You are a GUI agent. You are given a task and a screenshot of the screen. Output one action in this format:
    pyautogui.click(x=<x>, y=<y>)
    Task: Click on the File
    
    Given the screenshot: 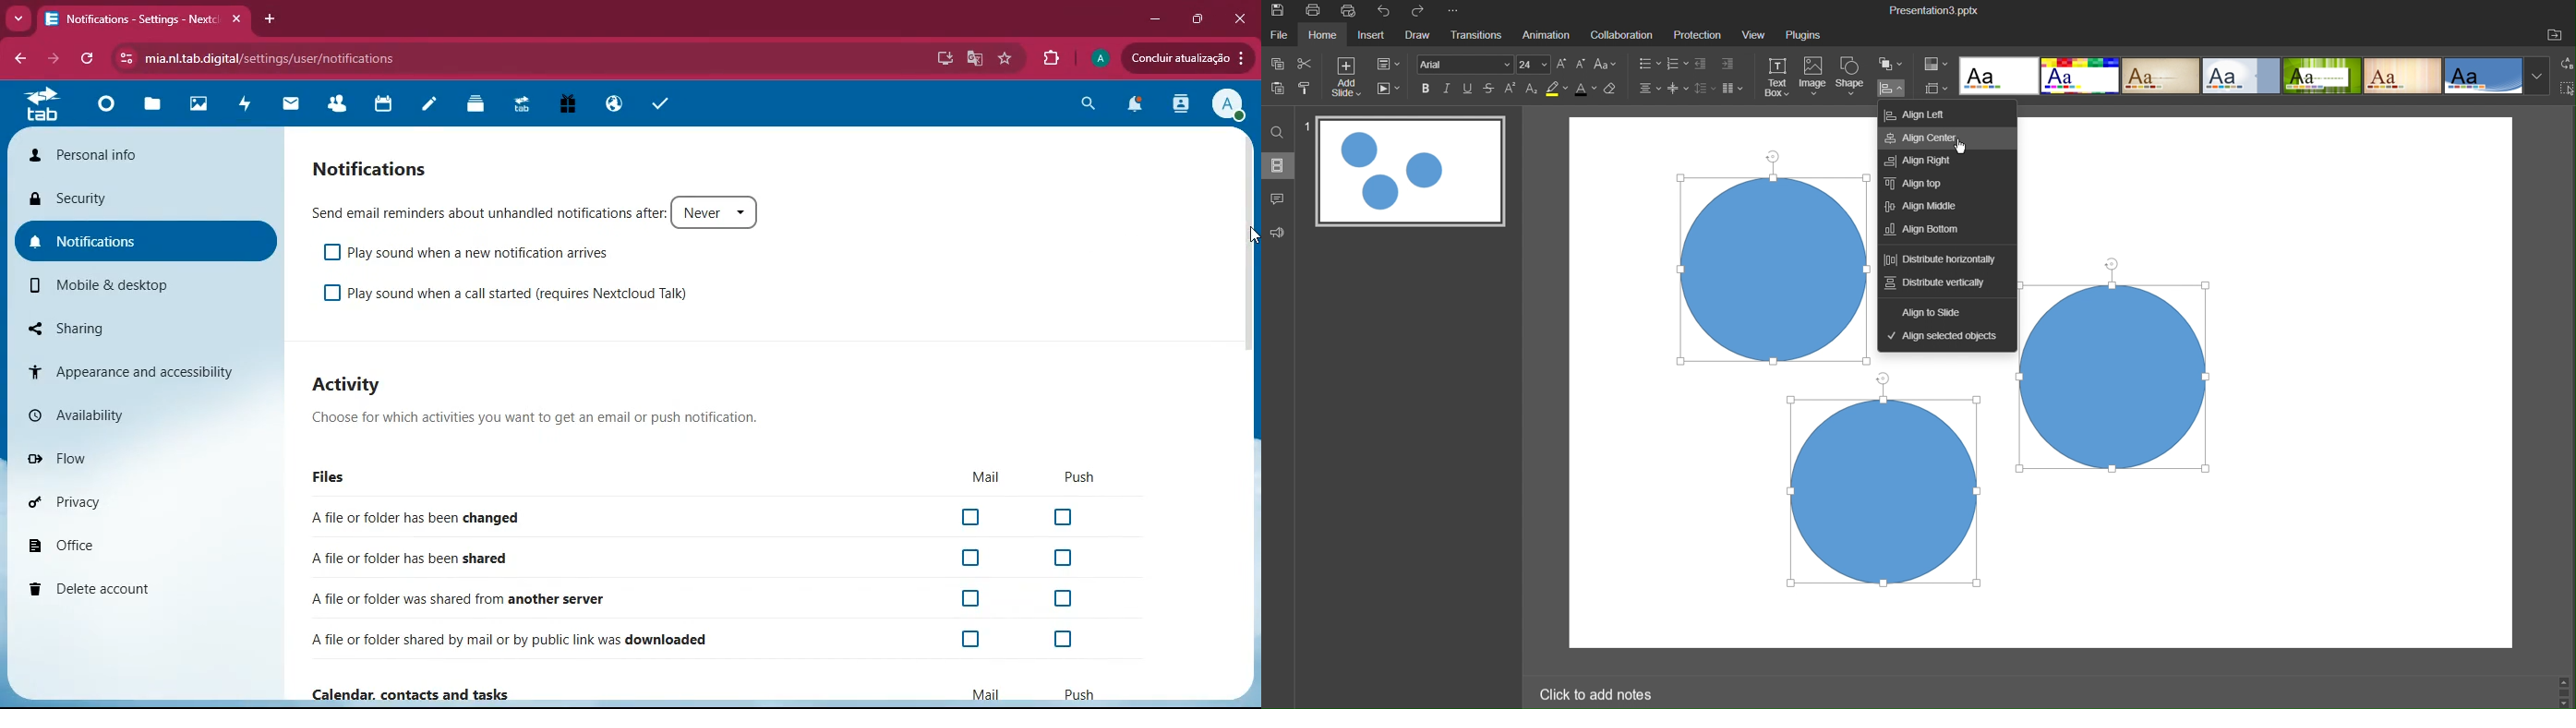 What is the action you would take?
    pyautogui.click(x=1280, y=37)
    